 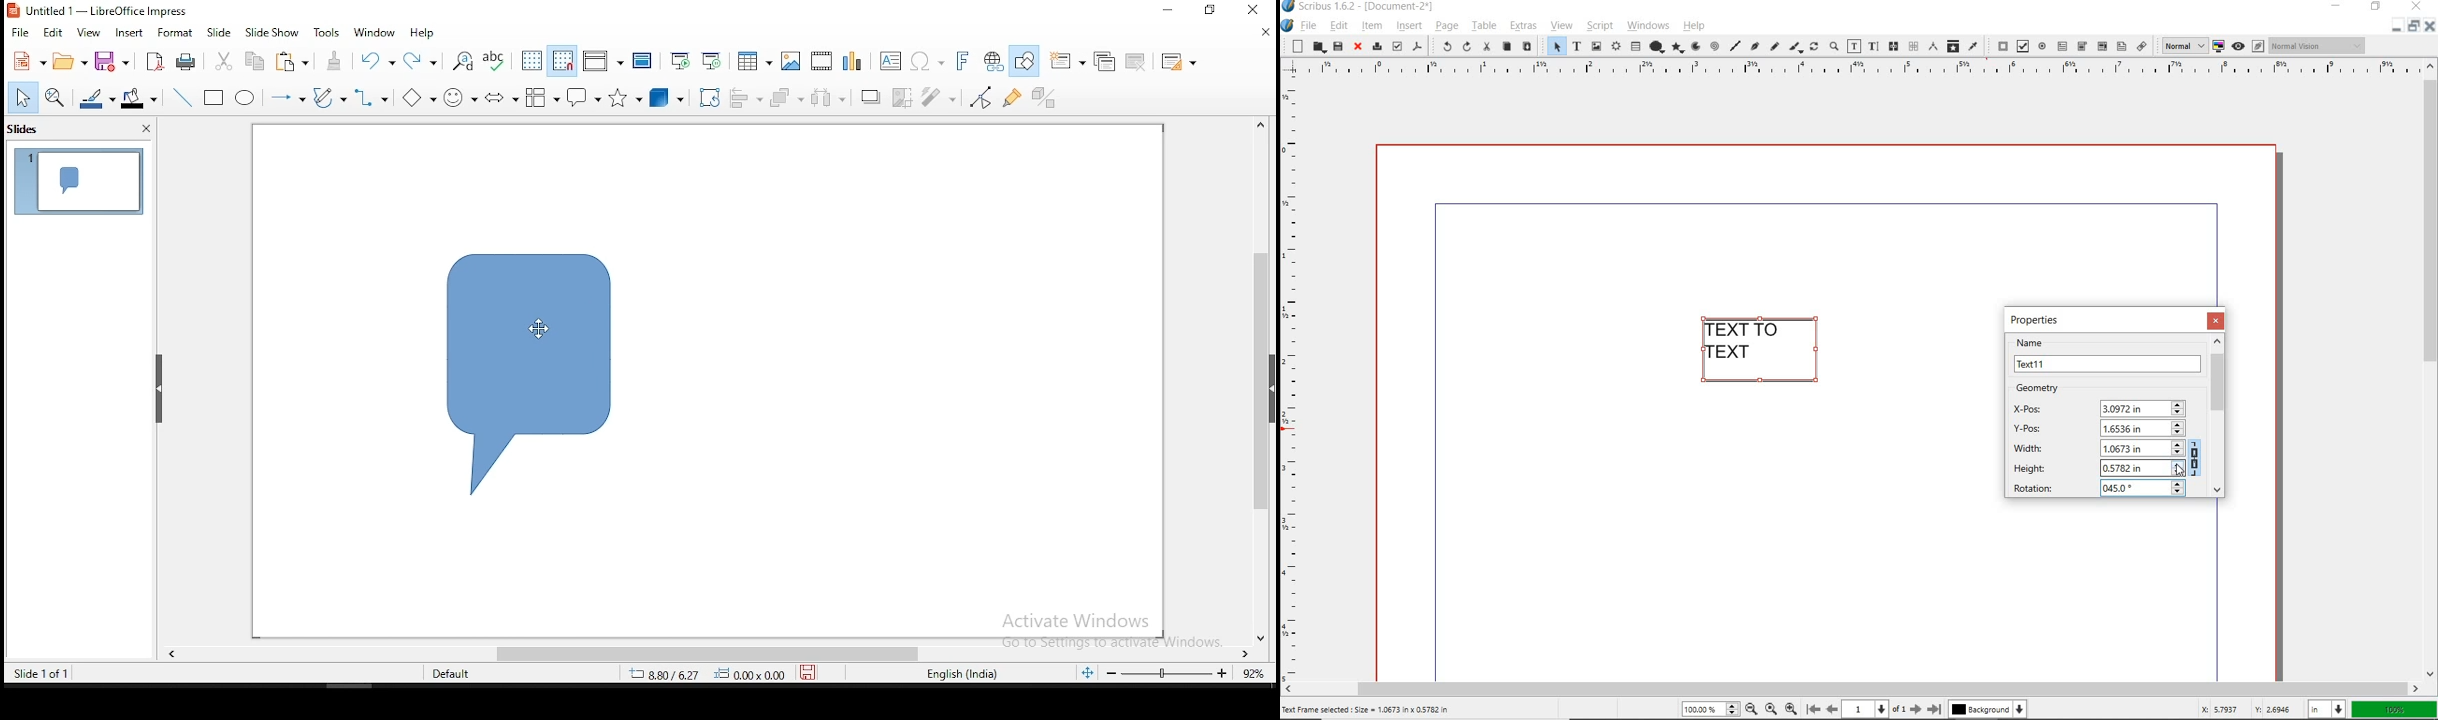 What do you see at coordinates (744, 98) in the screenshot?
I see `align objects` at bounding box center [744, 98].